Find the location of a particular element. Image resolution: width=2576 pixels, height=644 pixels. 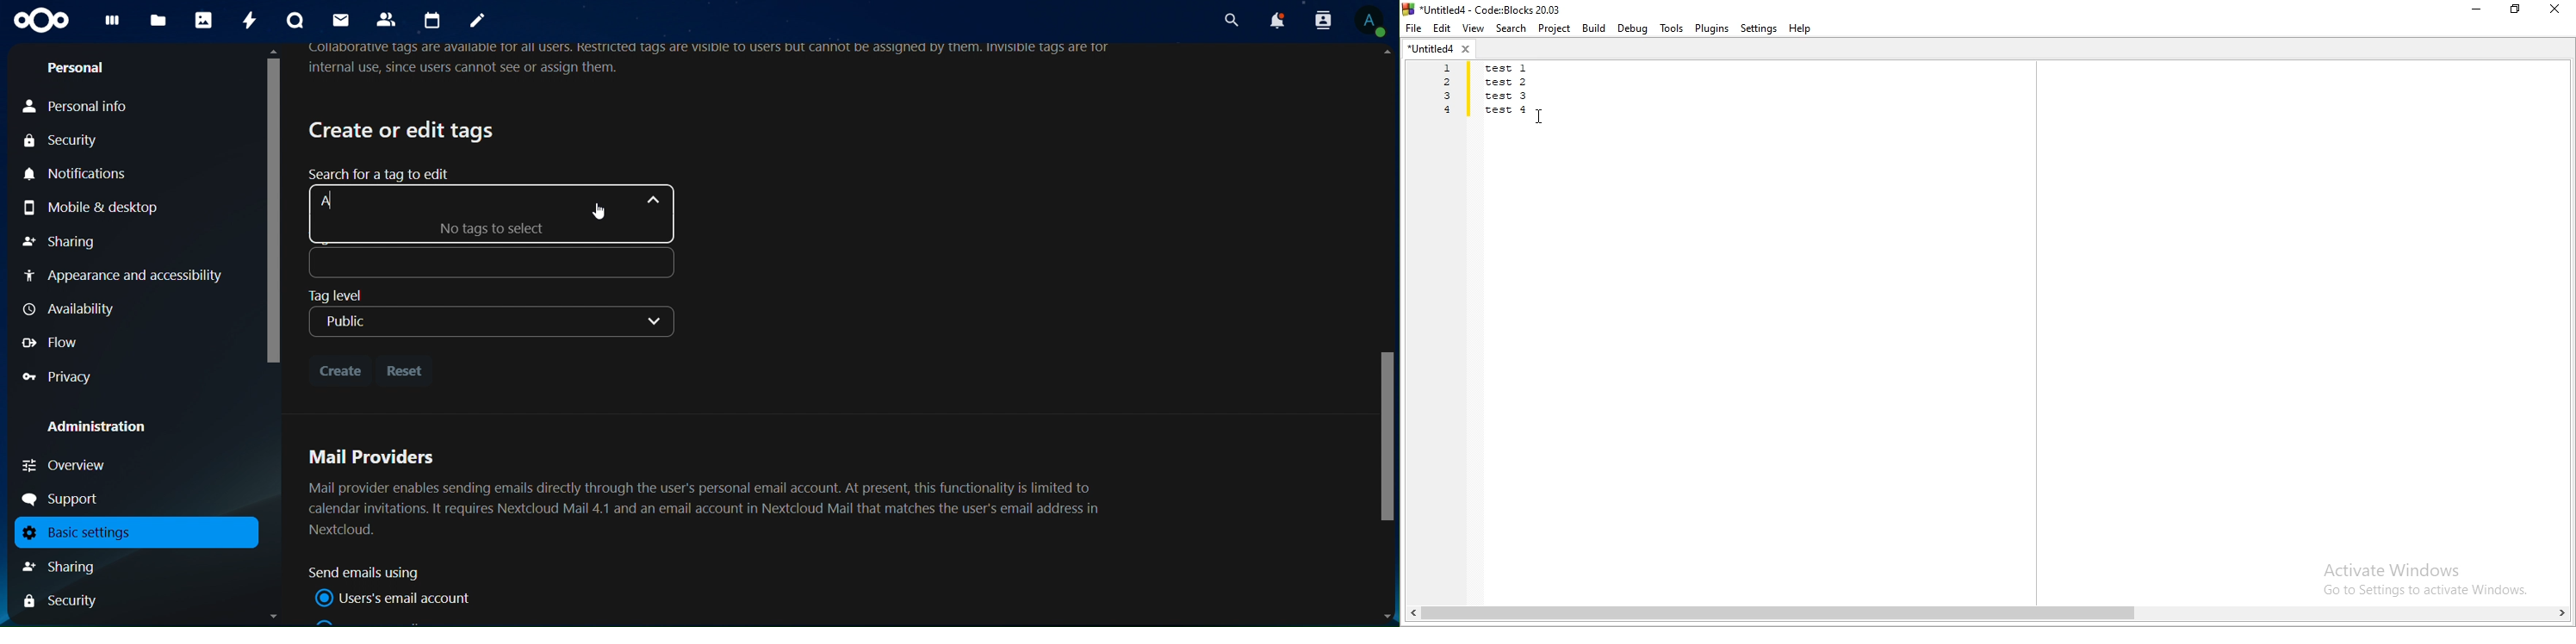

mobile & desktop is located at coordinates (112, 206).